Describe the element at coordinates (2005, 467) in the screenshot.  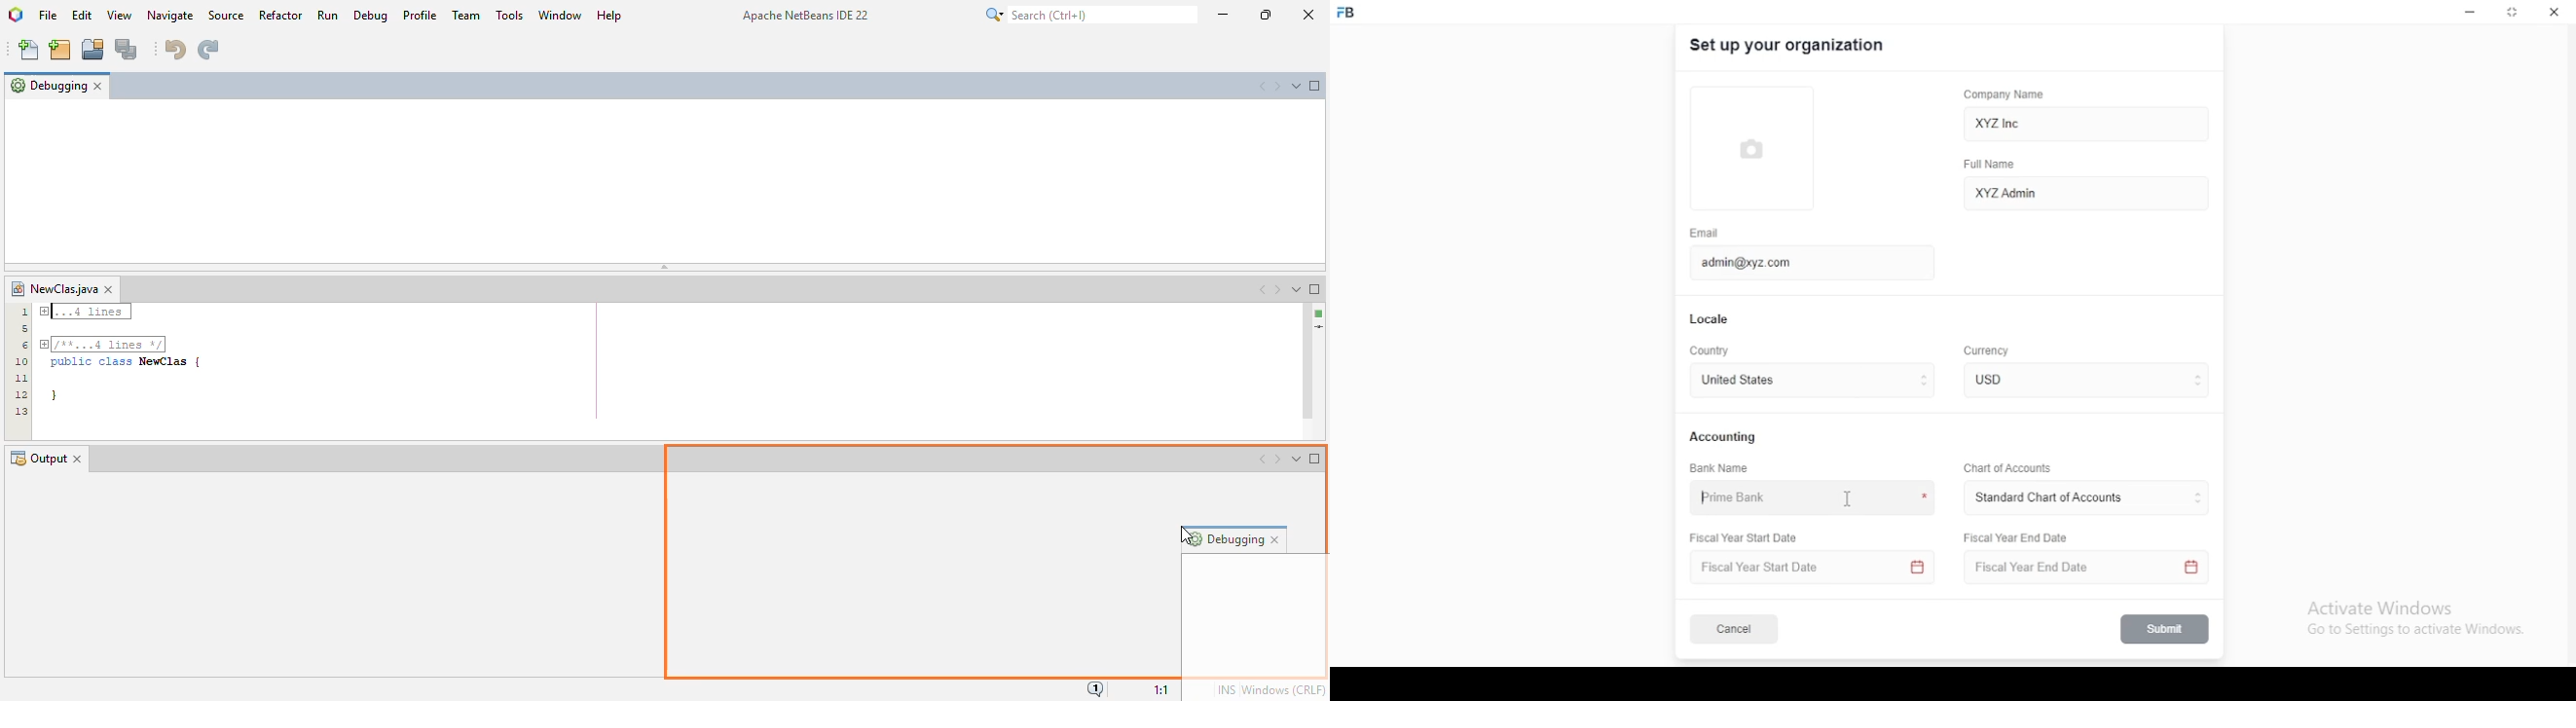
I see `Chart of Accounts` at that location.